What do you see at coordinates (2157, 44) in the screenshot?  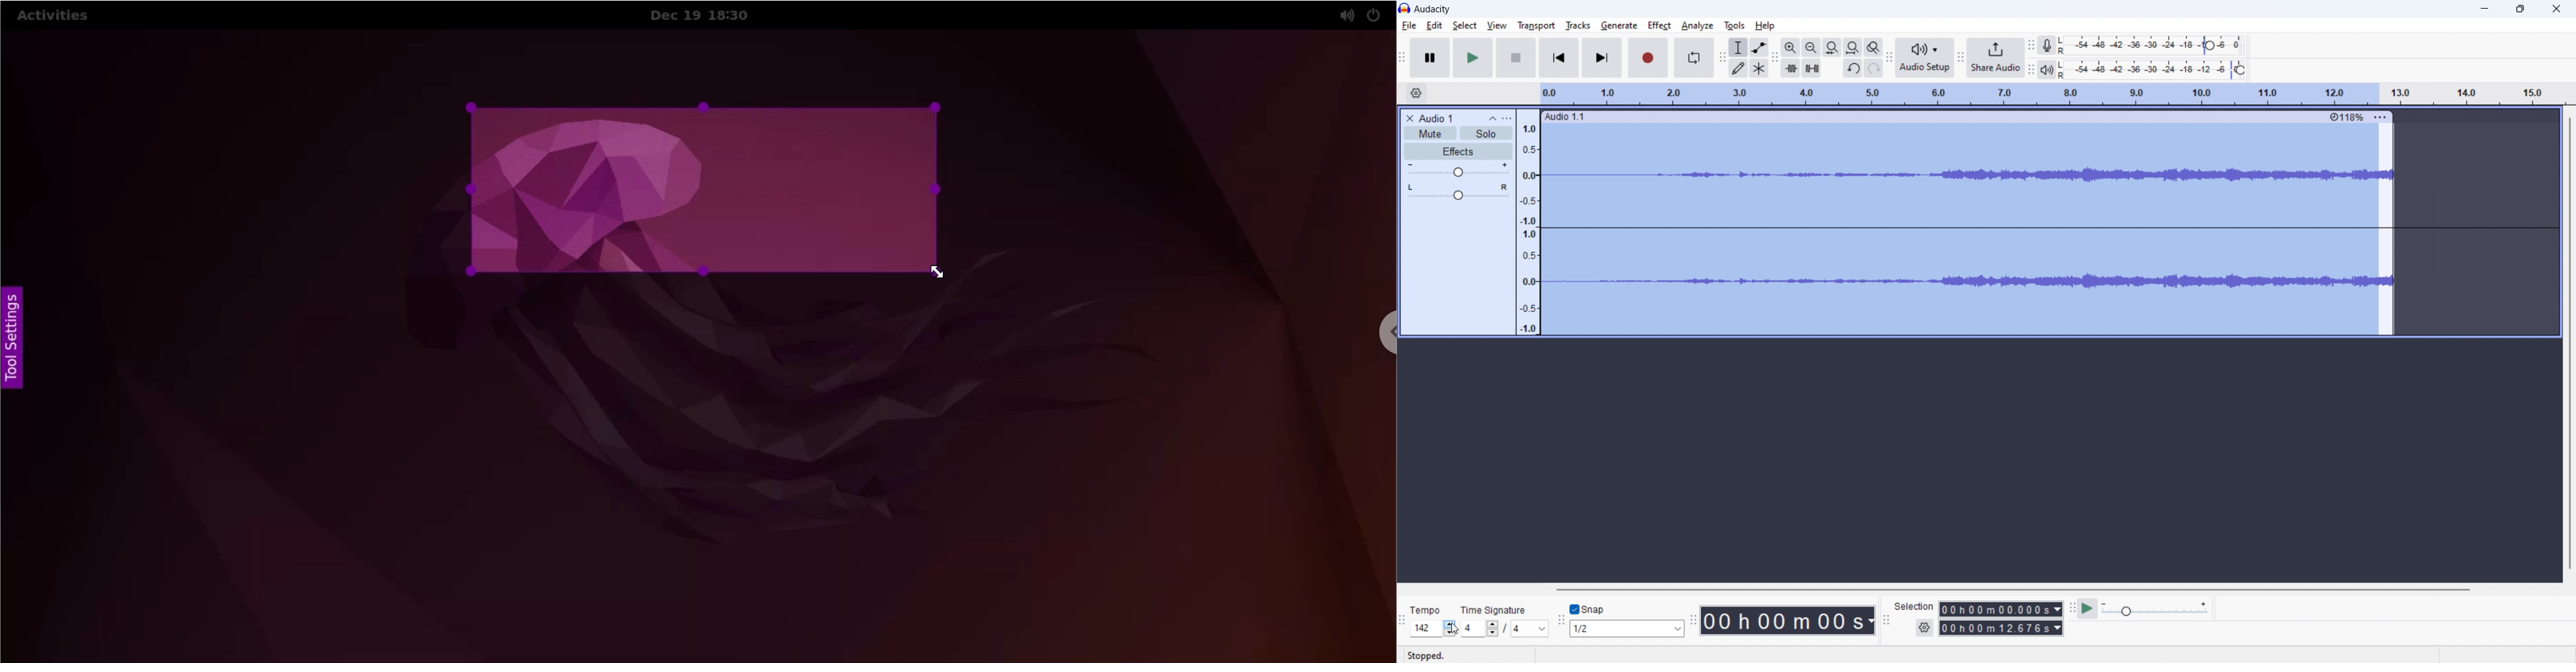 I see `record level` at bounding box center [2157, 44].